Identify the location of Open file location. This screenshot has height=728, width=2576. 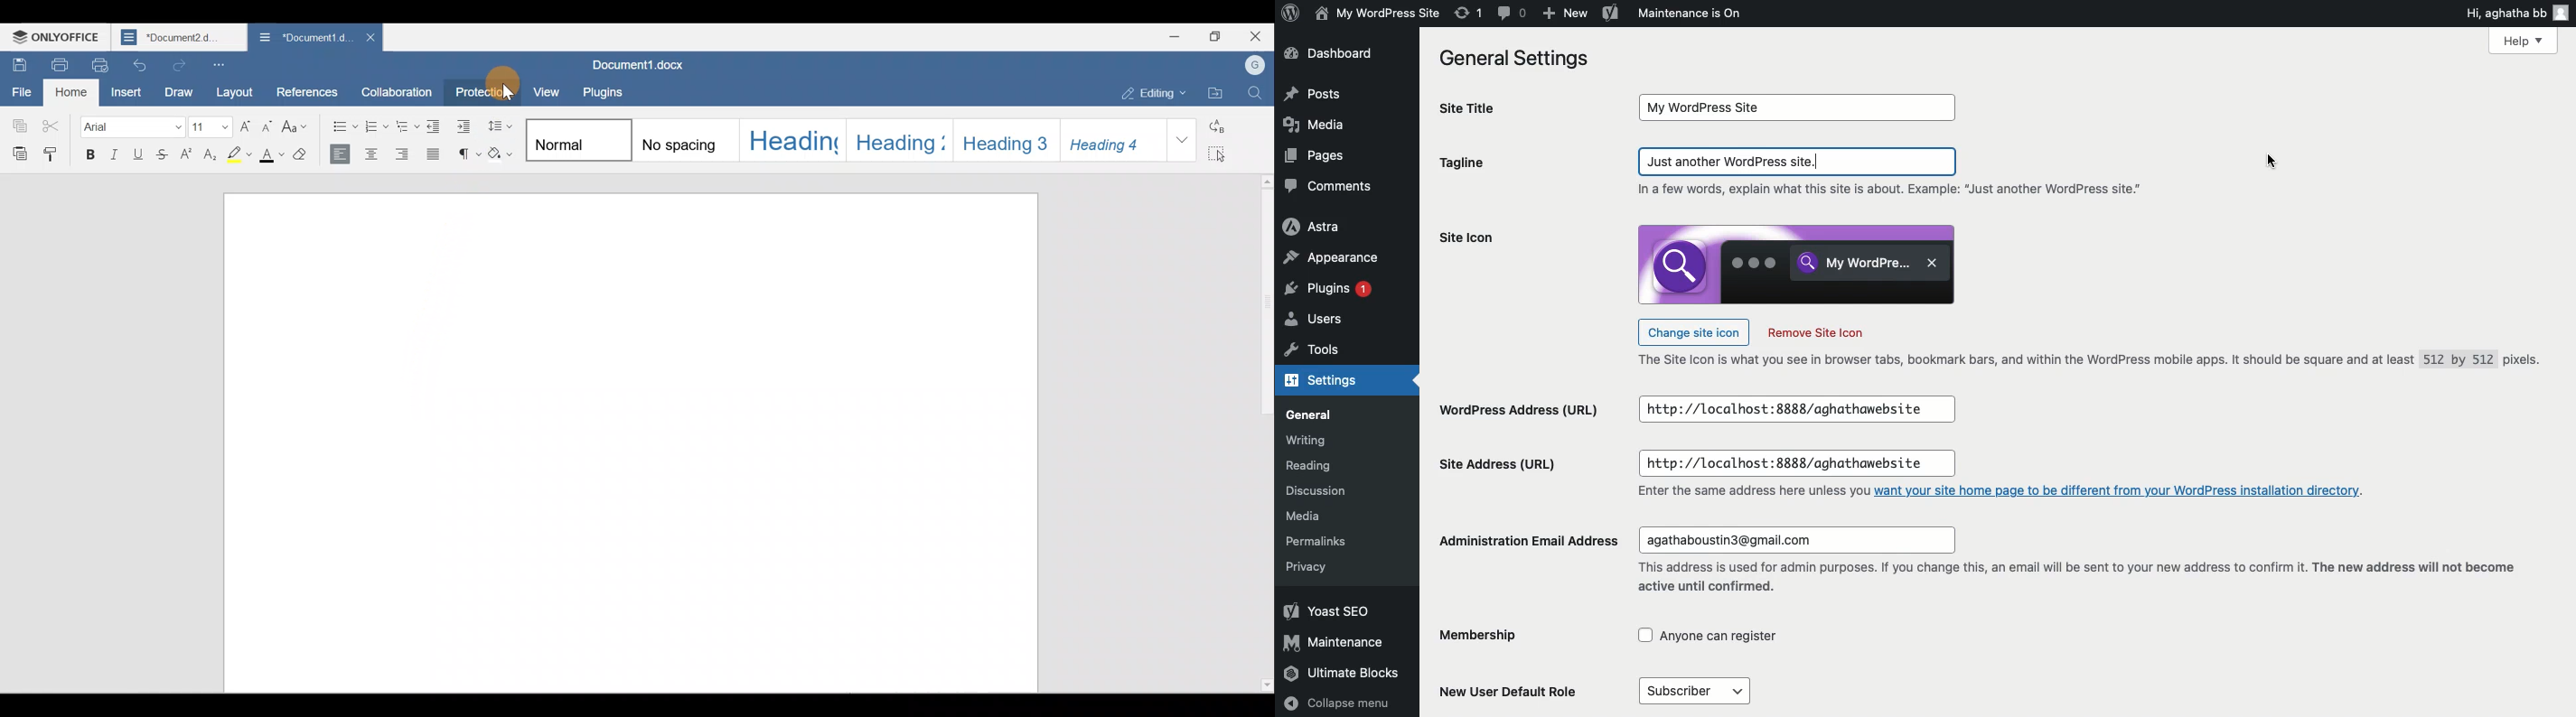
(1219, 92).